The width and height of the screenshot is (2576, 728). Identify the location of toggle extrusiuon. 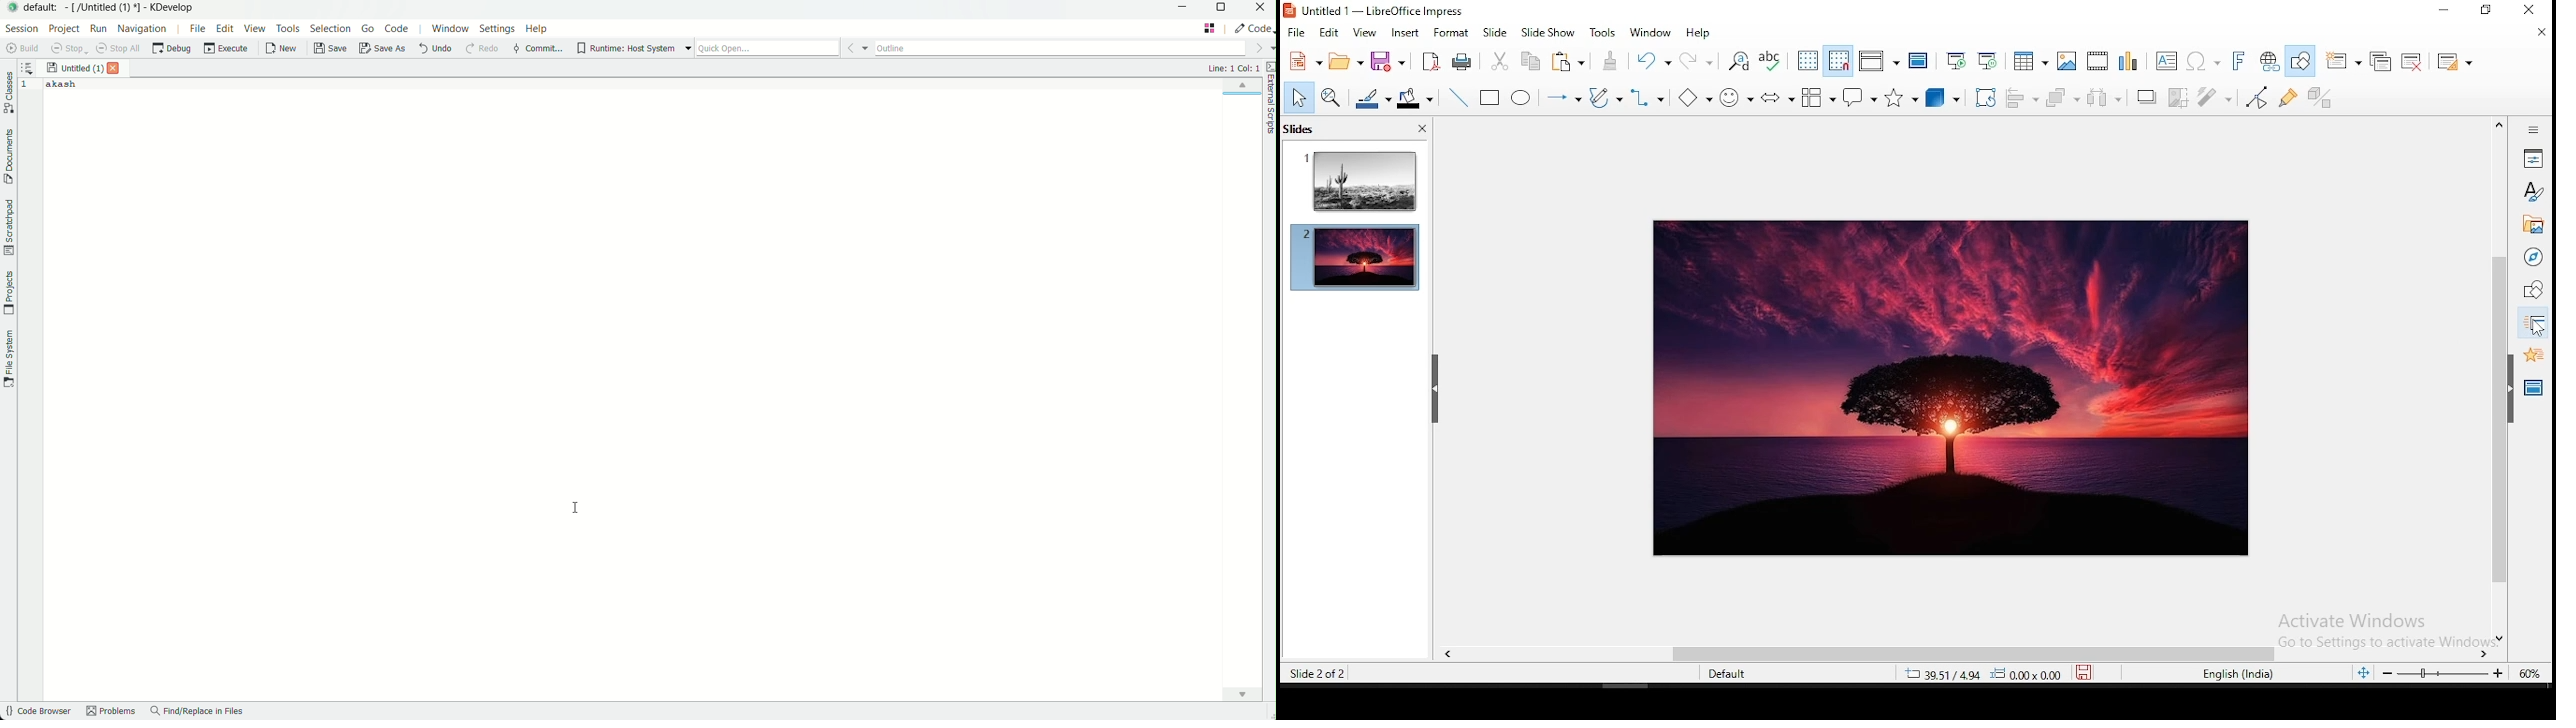
(2319, 96).